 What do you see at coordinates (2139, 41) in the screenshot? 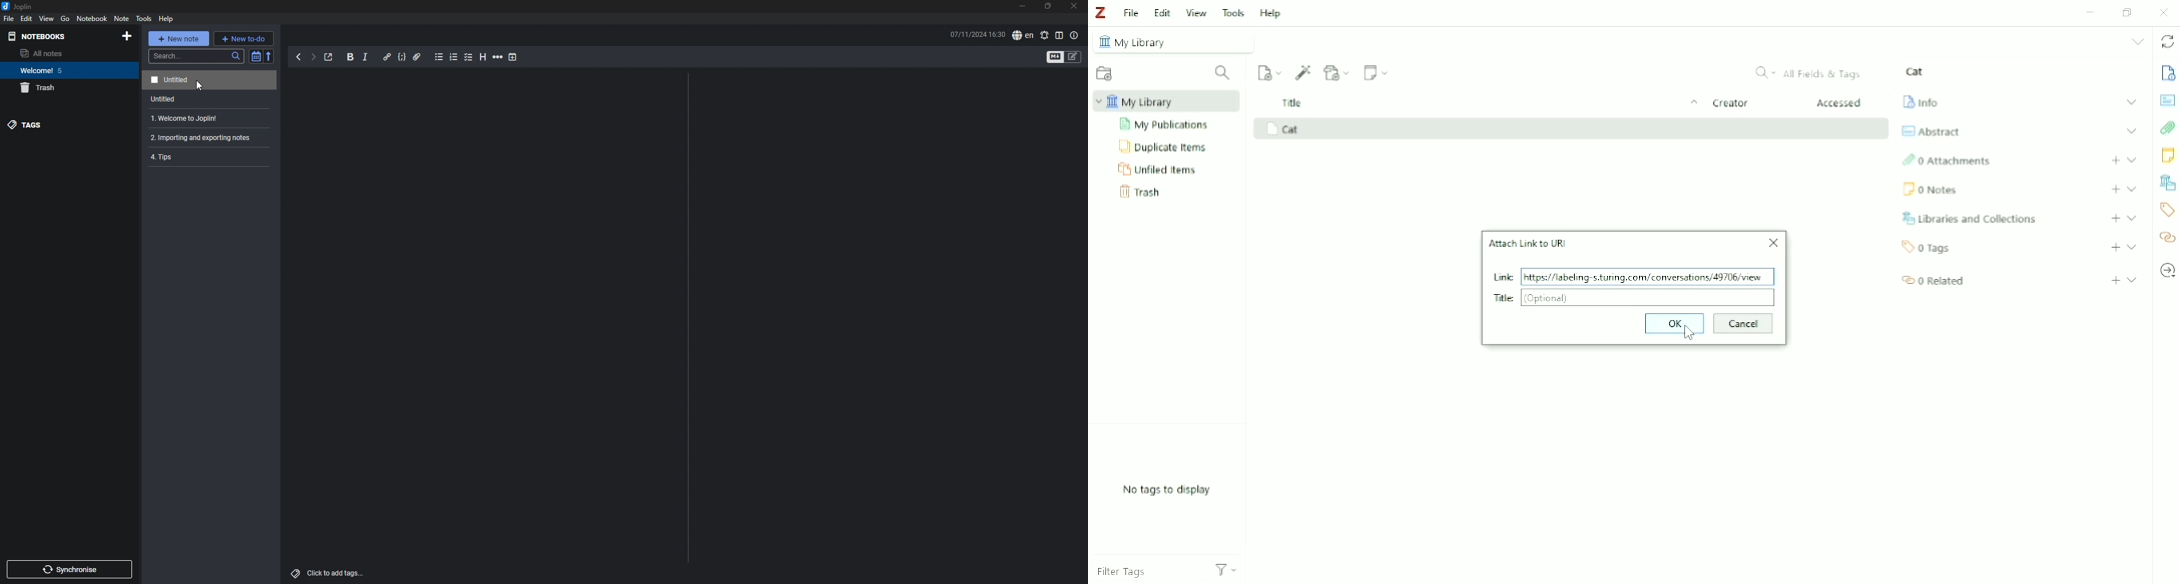
I see `List all tabs` at bounding box center [2139, 41].